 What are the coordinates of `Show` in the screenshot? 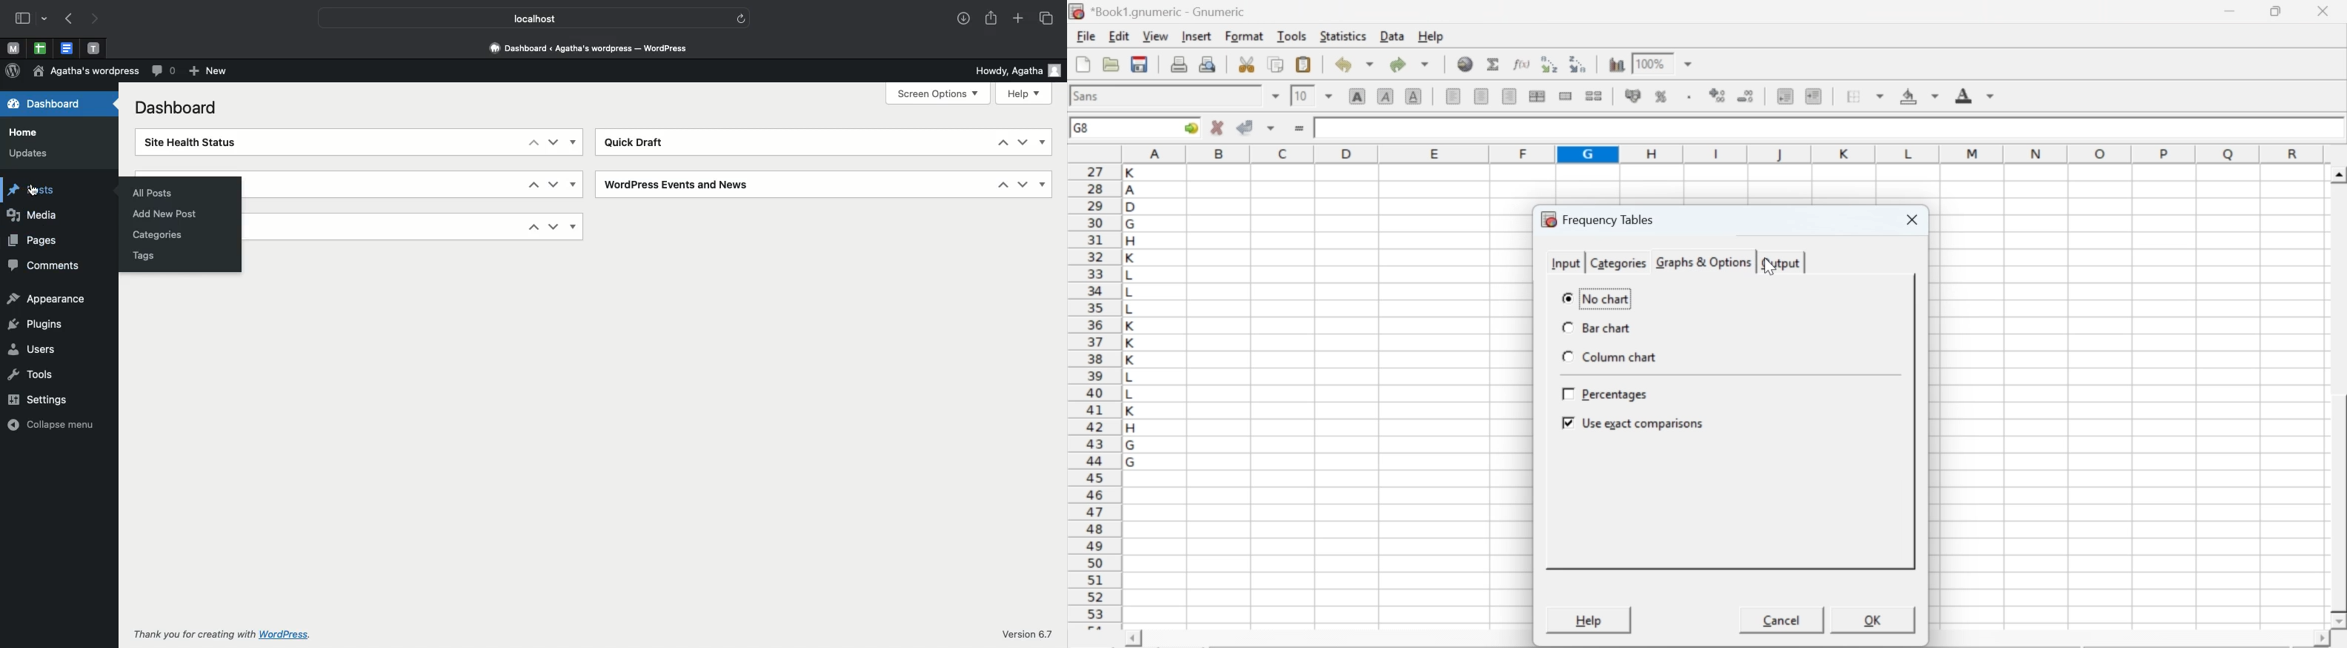 It's located at (1043, 144).